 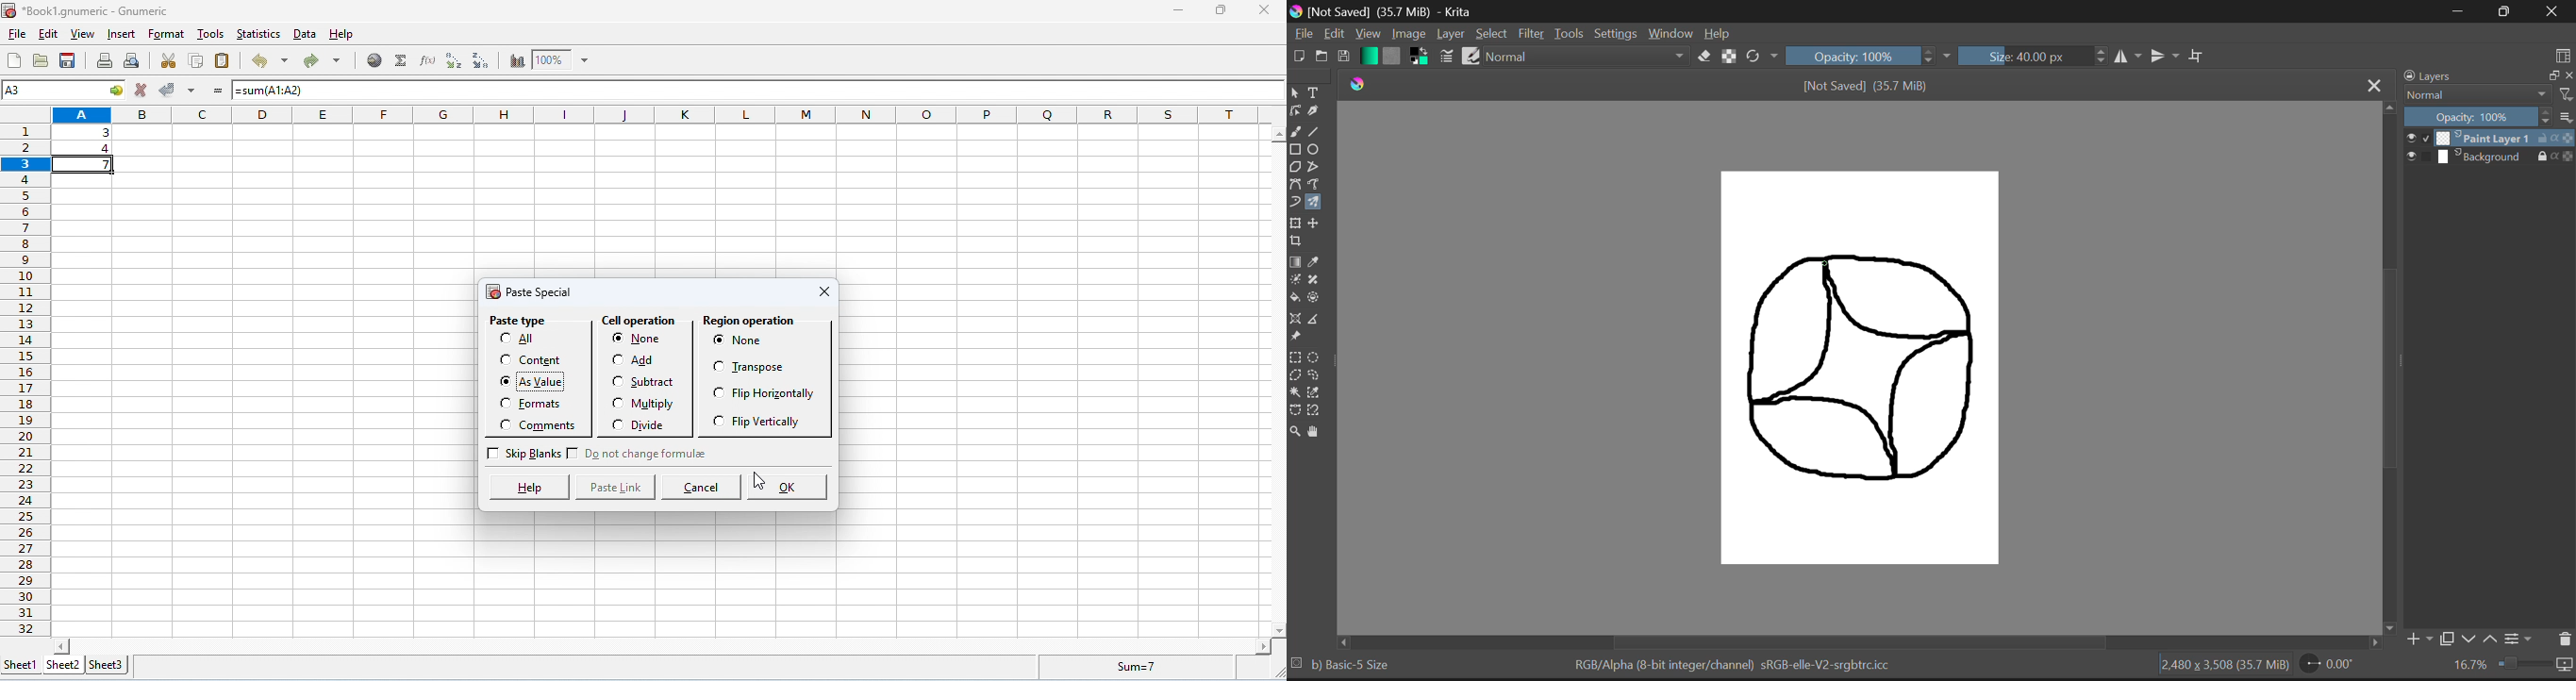 What do you see at coordinates (1295, 433) in the screenshot?
I see `Zoom` at bounding box center [1295, 433].